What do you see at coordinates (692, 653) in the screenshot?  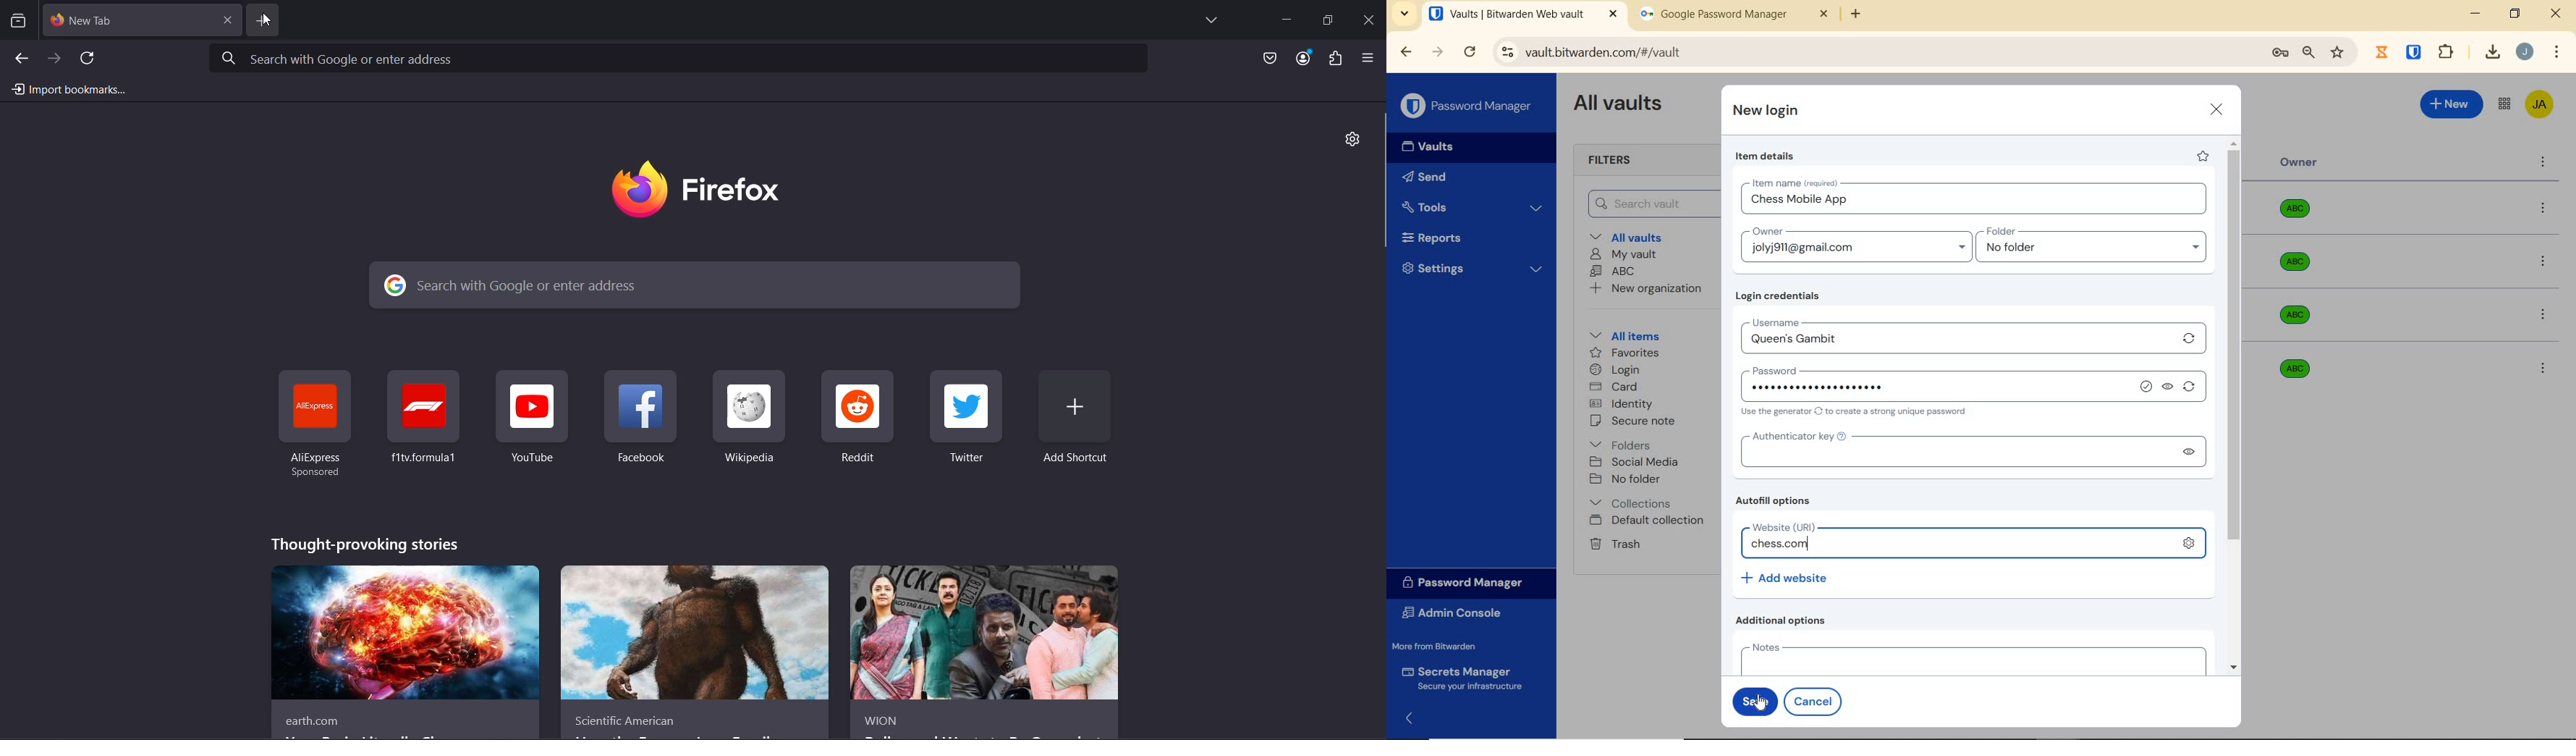 I see `story` at bounding box center [692, 653].